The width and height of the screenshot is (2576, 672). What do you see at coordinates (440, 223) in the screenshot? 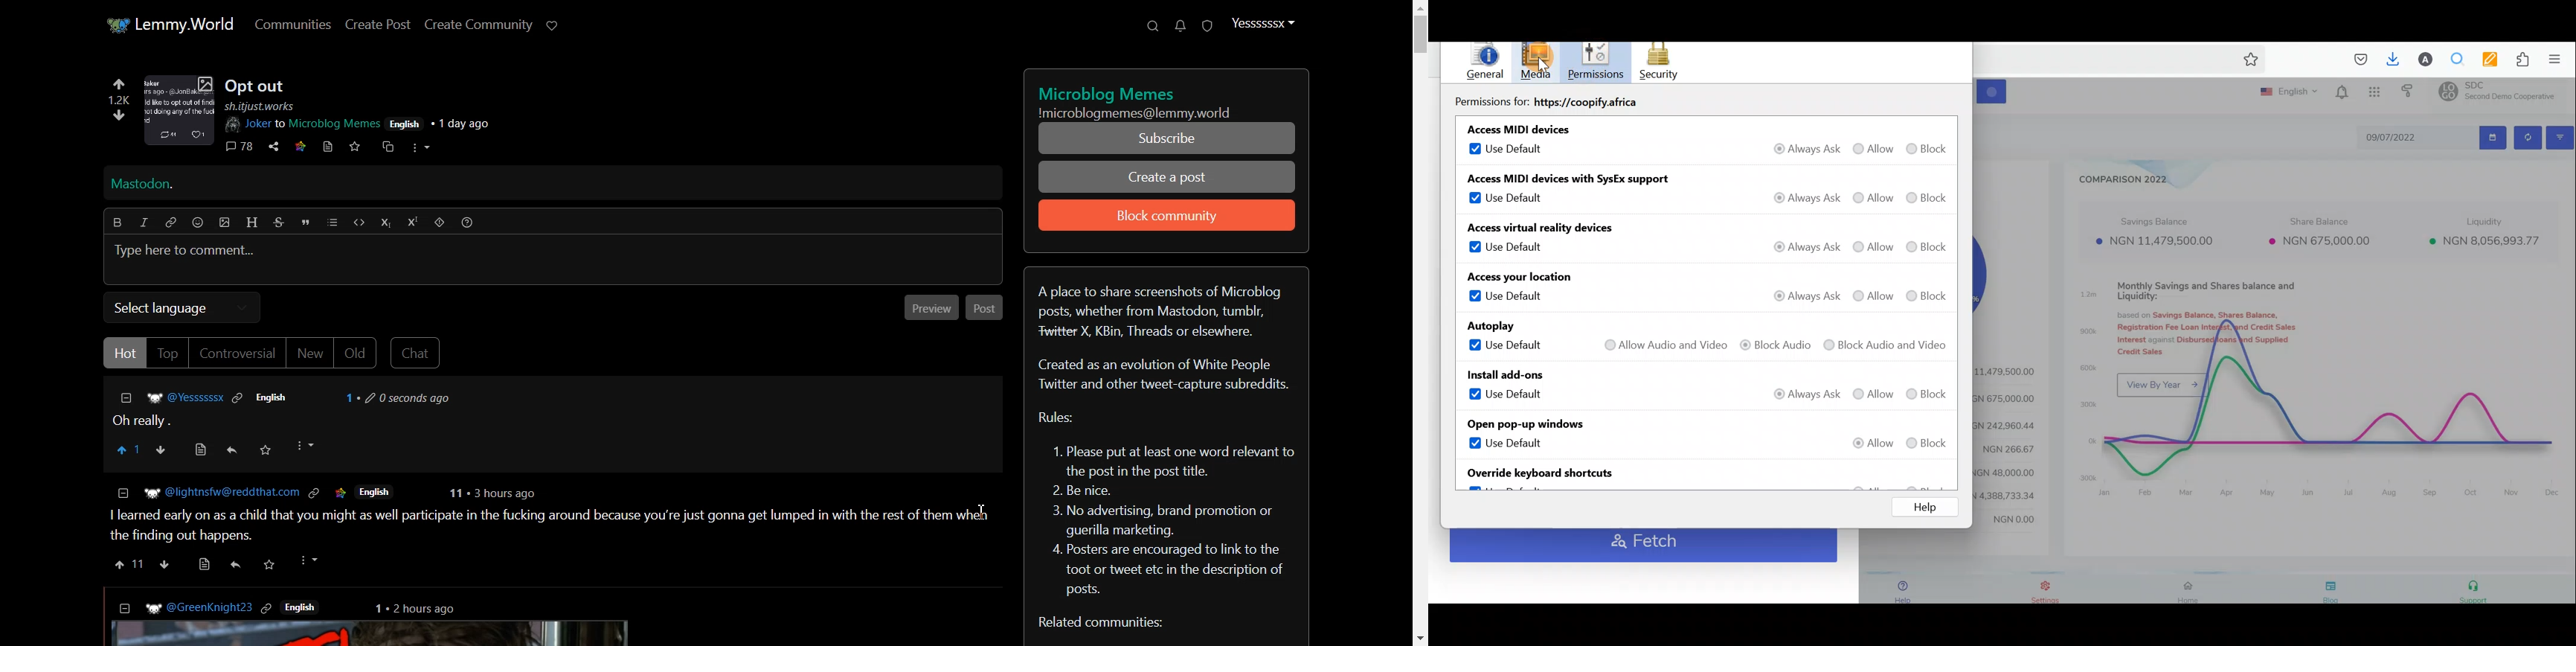
I see `Spoiler` at bounding box center [440, 223].